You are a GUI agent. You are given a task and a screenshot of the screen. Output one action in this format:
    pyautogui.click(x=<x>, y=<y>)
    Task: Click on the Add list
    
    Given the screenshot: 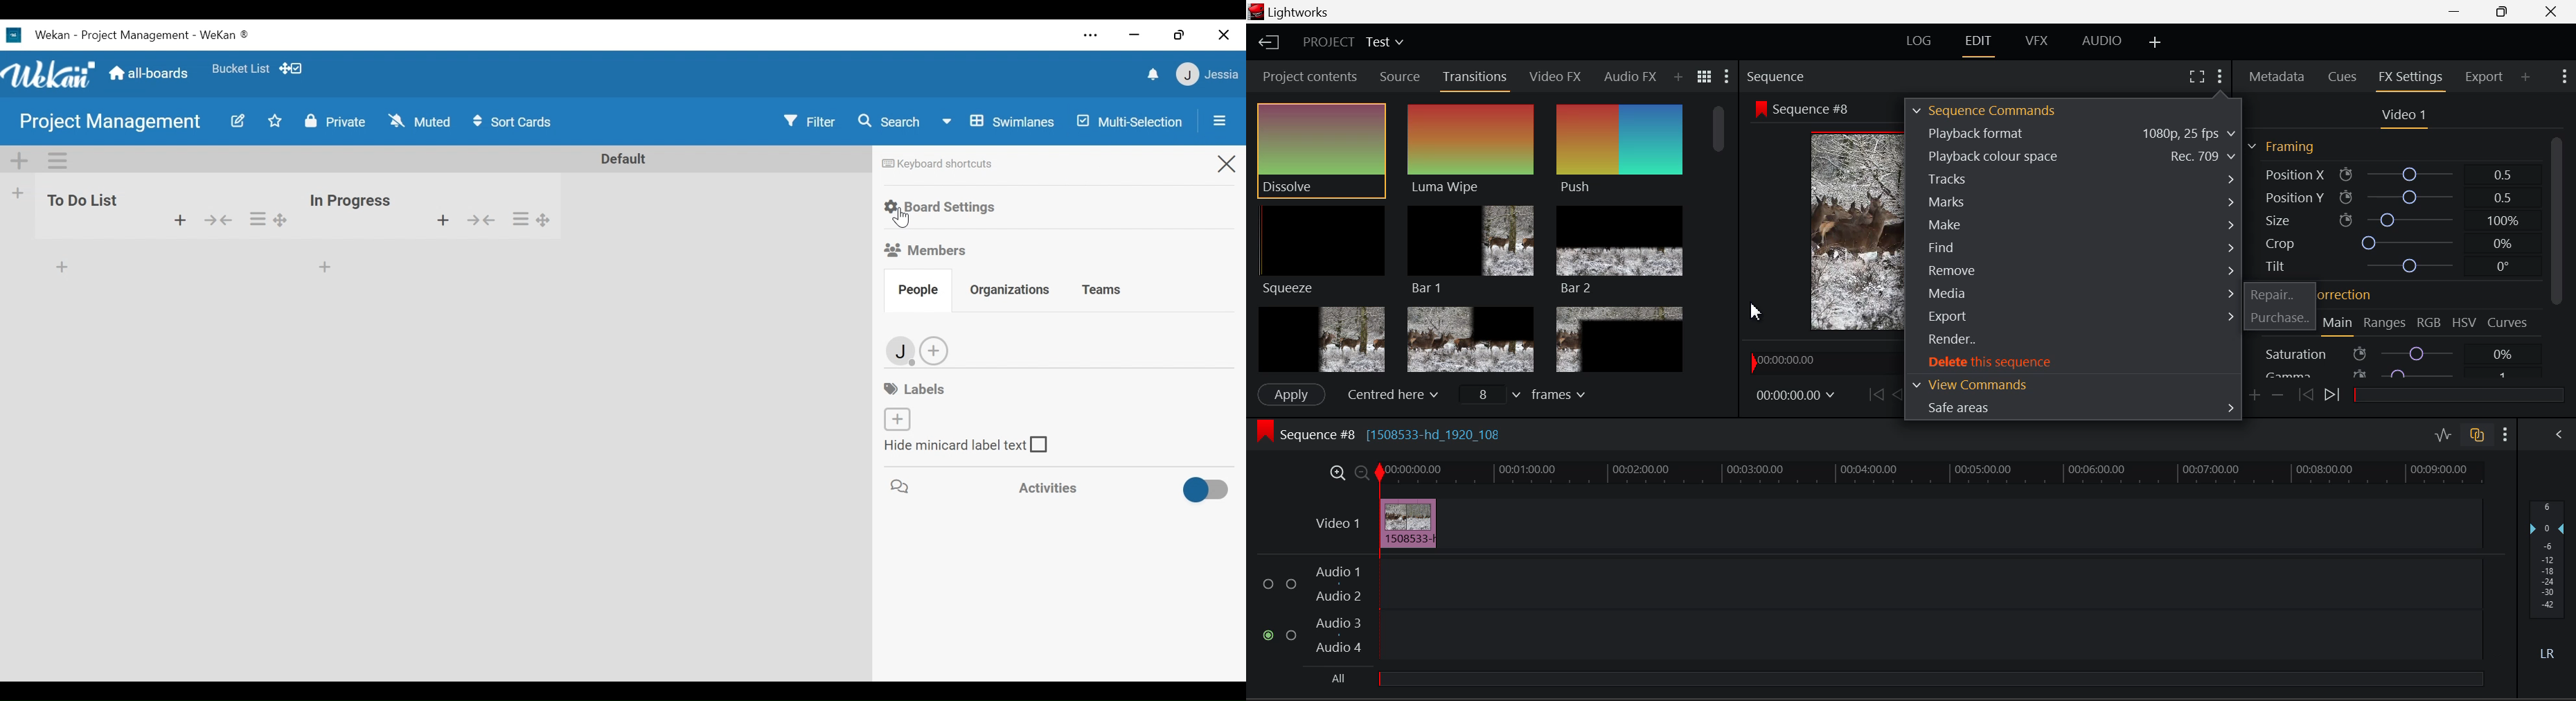 What is the action you would take?
    pyautogui.click(x=19, y=192)
    